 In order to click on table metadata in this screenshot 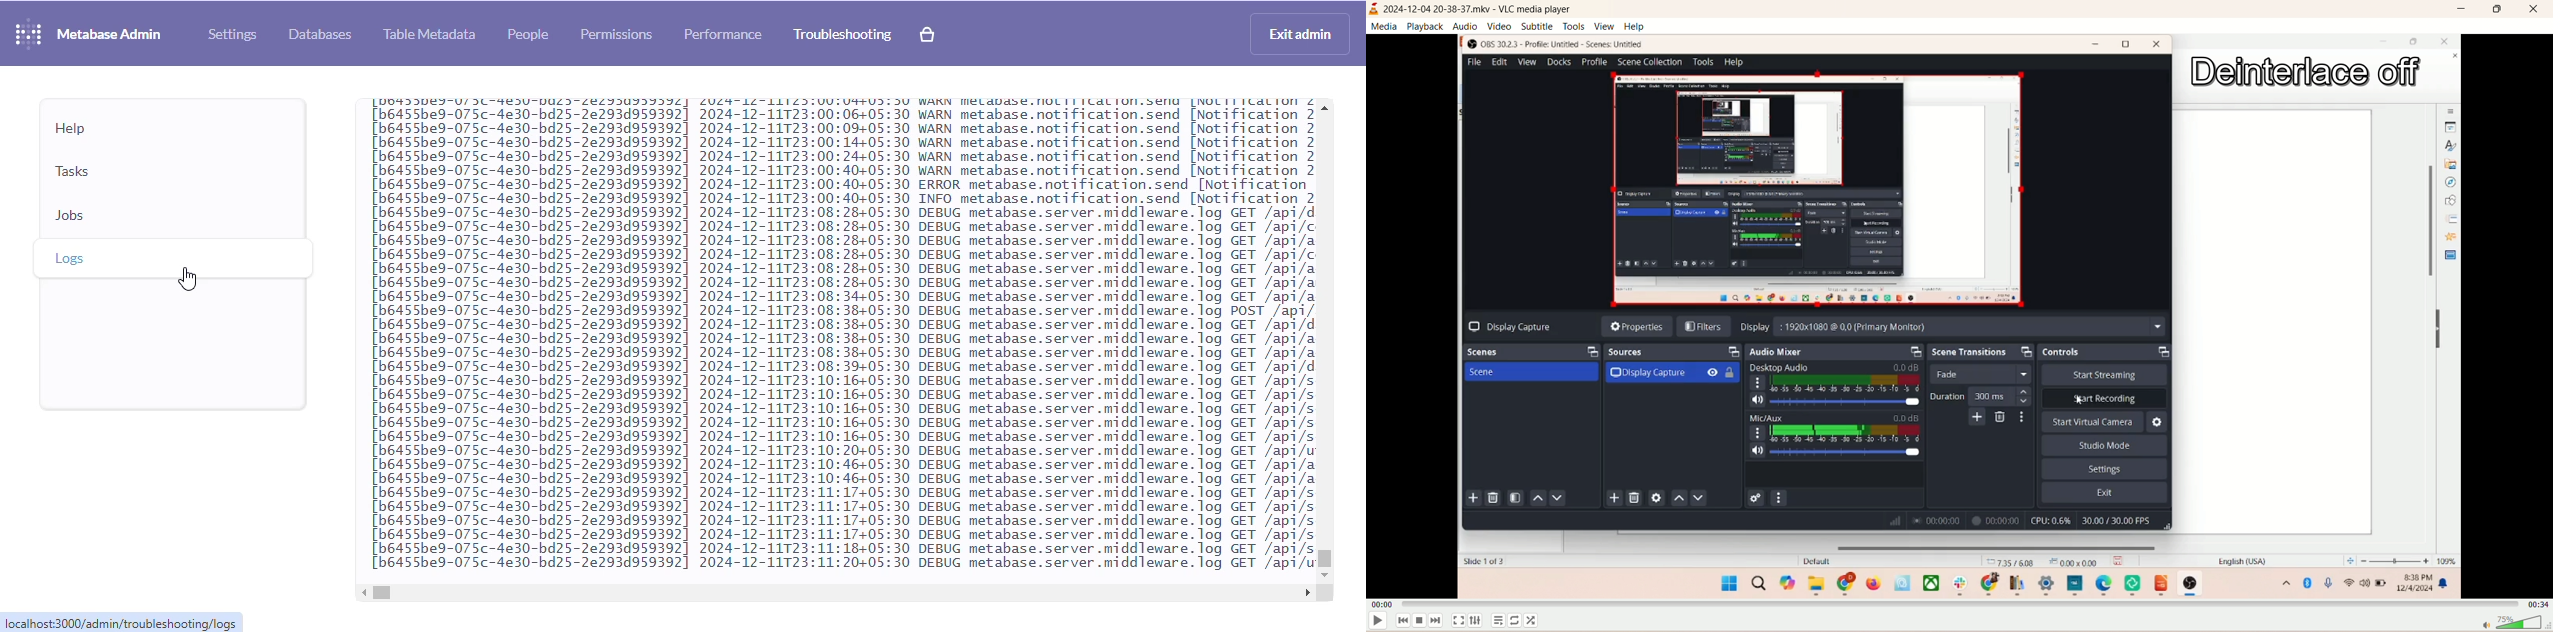, I will do `click(429, 33)`.